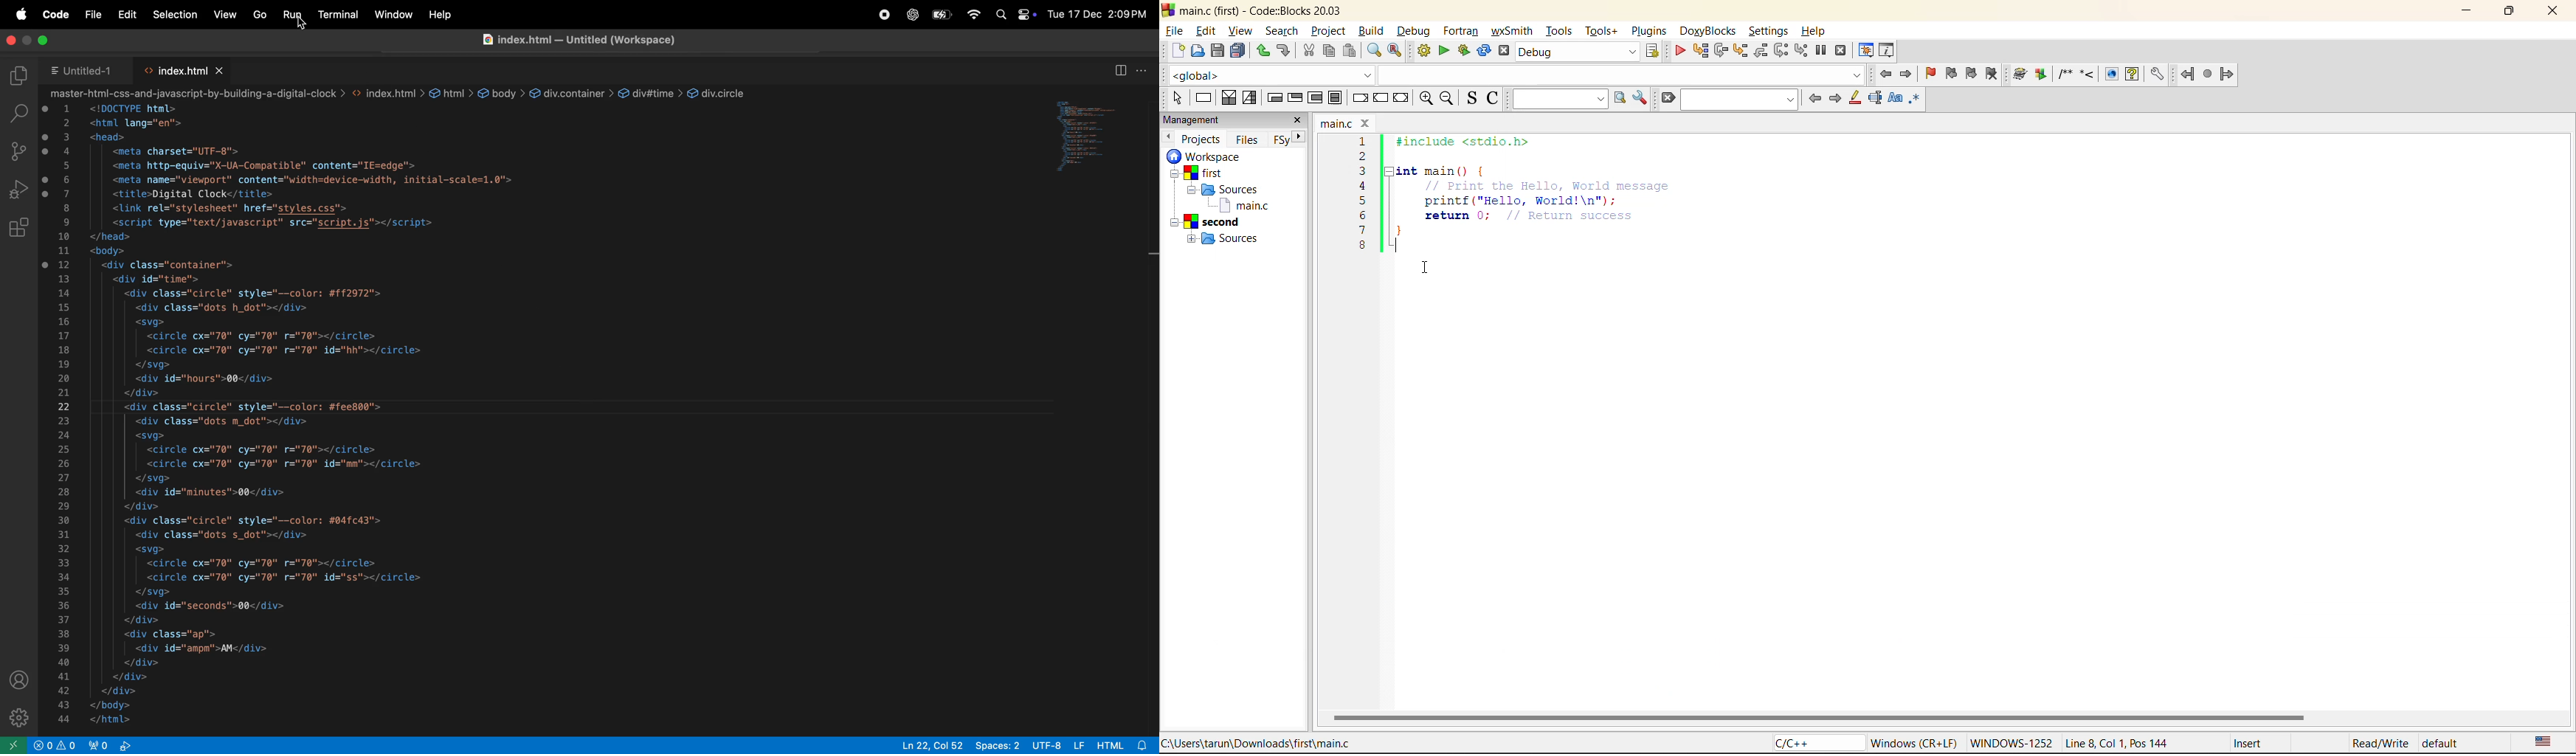 This screenshot has width=2576, height=756. Describe the element at coordinates (17, 151) in the screenshot. I see `source control` at that location.